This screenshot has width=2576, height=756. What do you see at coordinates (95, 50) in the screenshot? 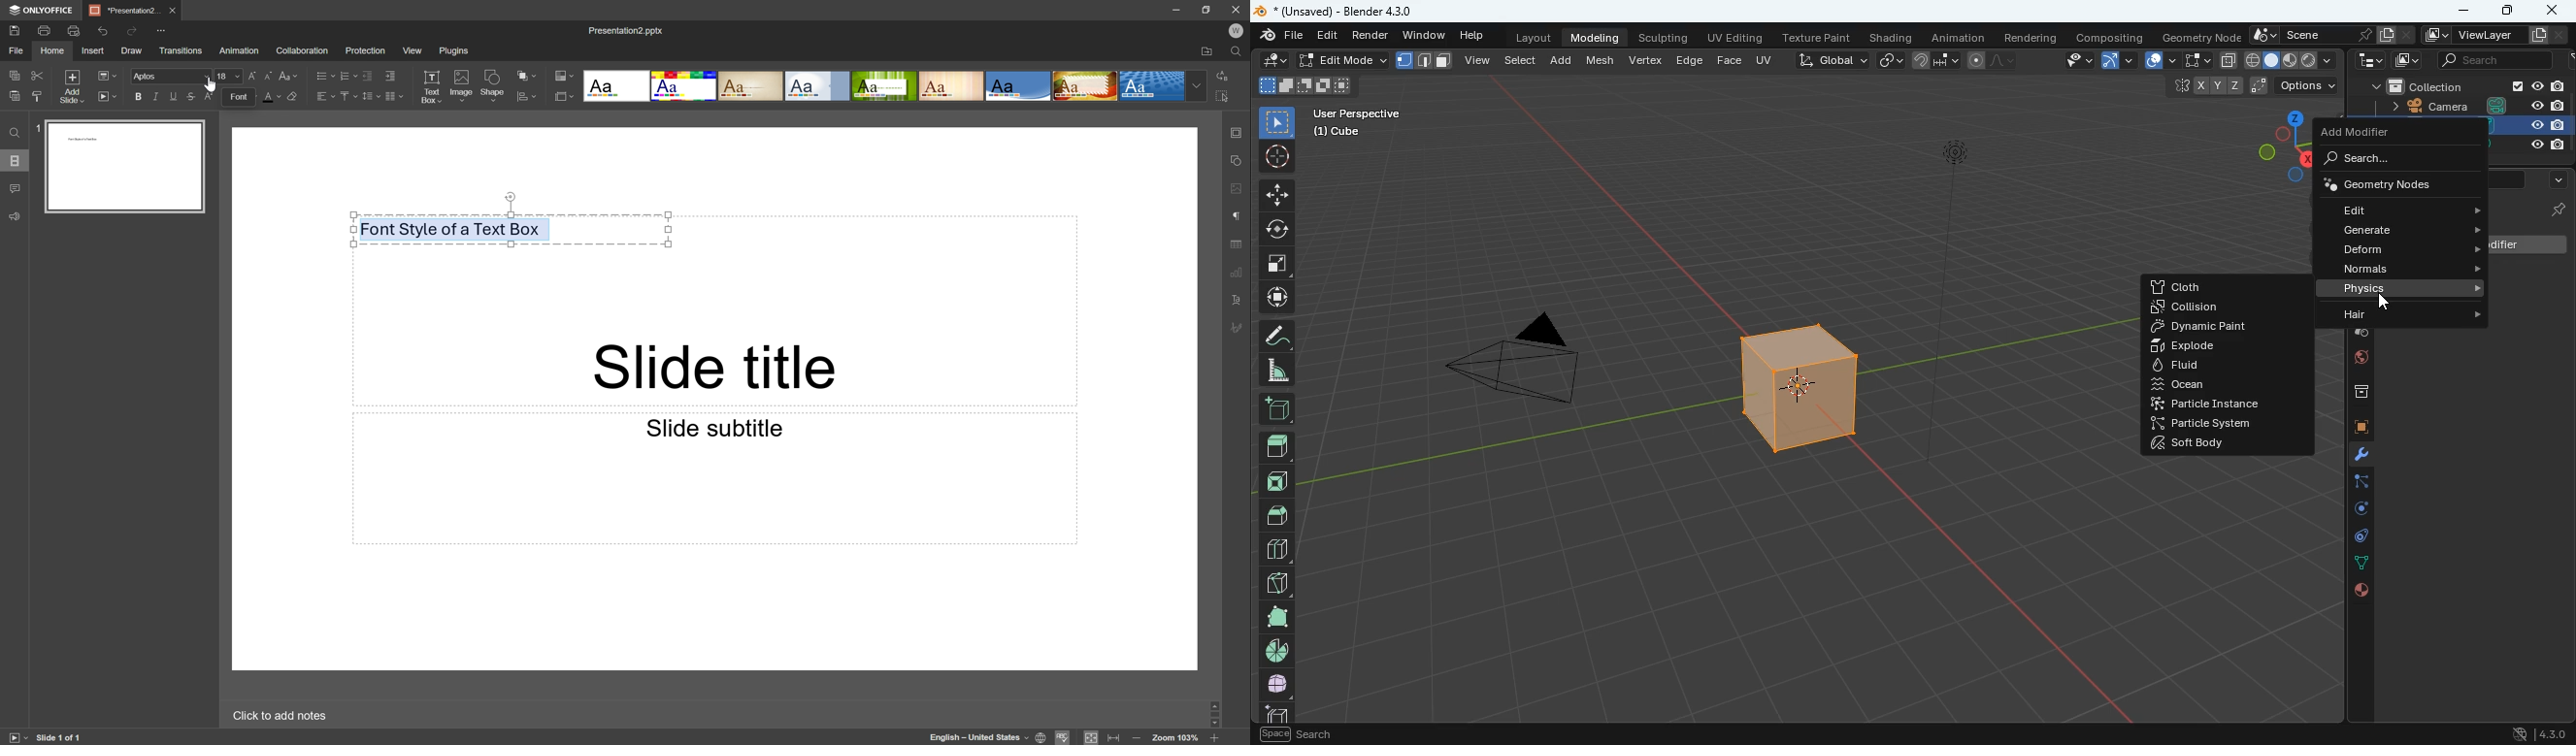
I see `Insert` at bounding box center [95, 50].